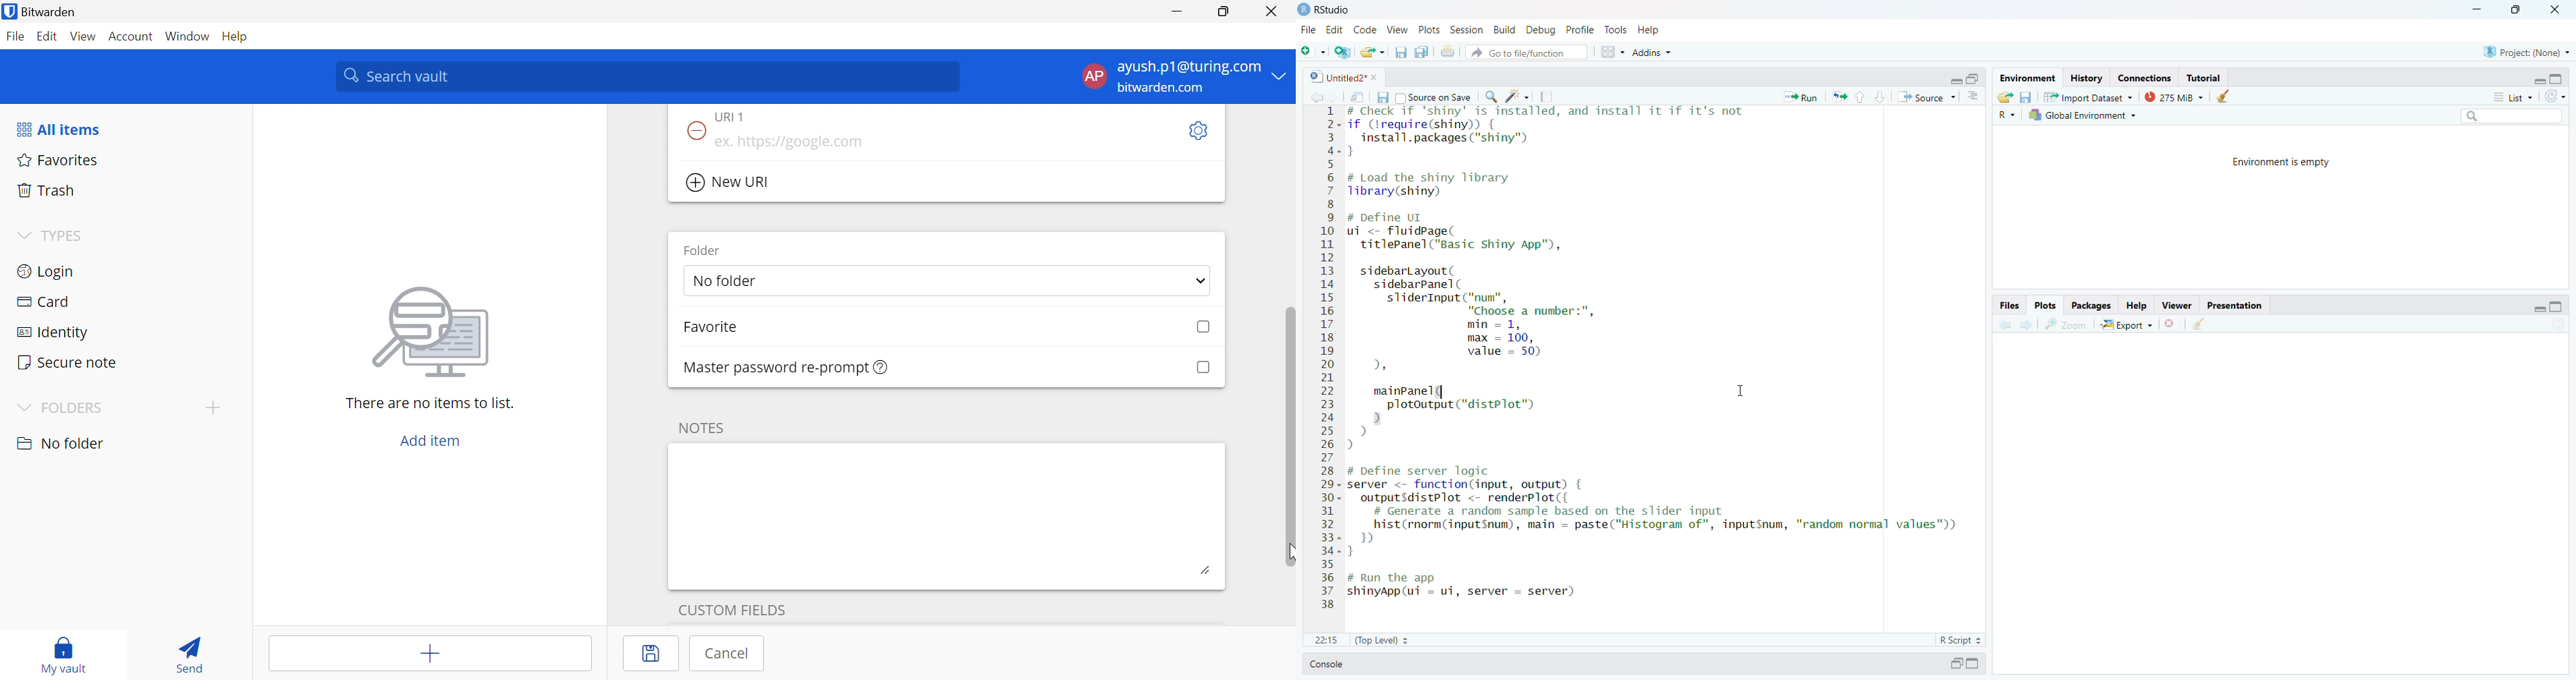 The width and height of the screenshot is (2576, 700). Describe the element at coordinates (2005, 97) in the screenshot. I see `open folder` at that location.